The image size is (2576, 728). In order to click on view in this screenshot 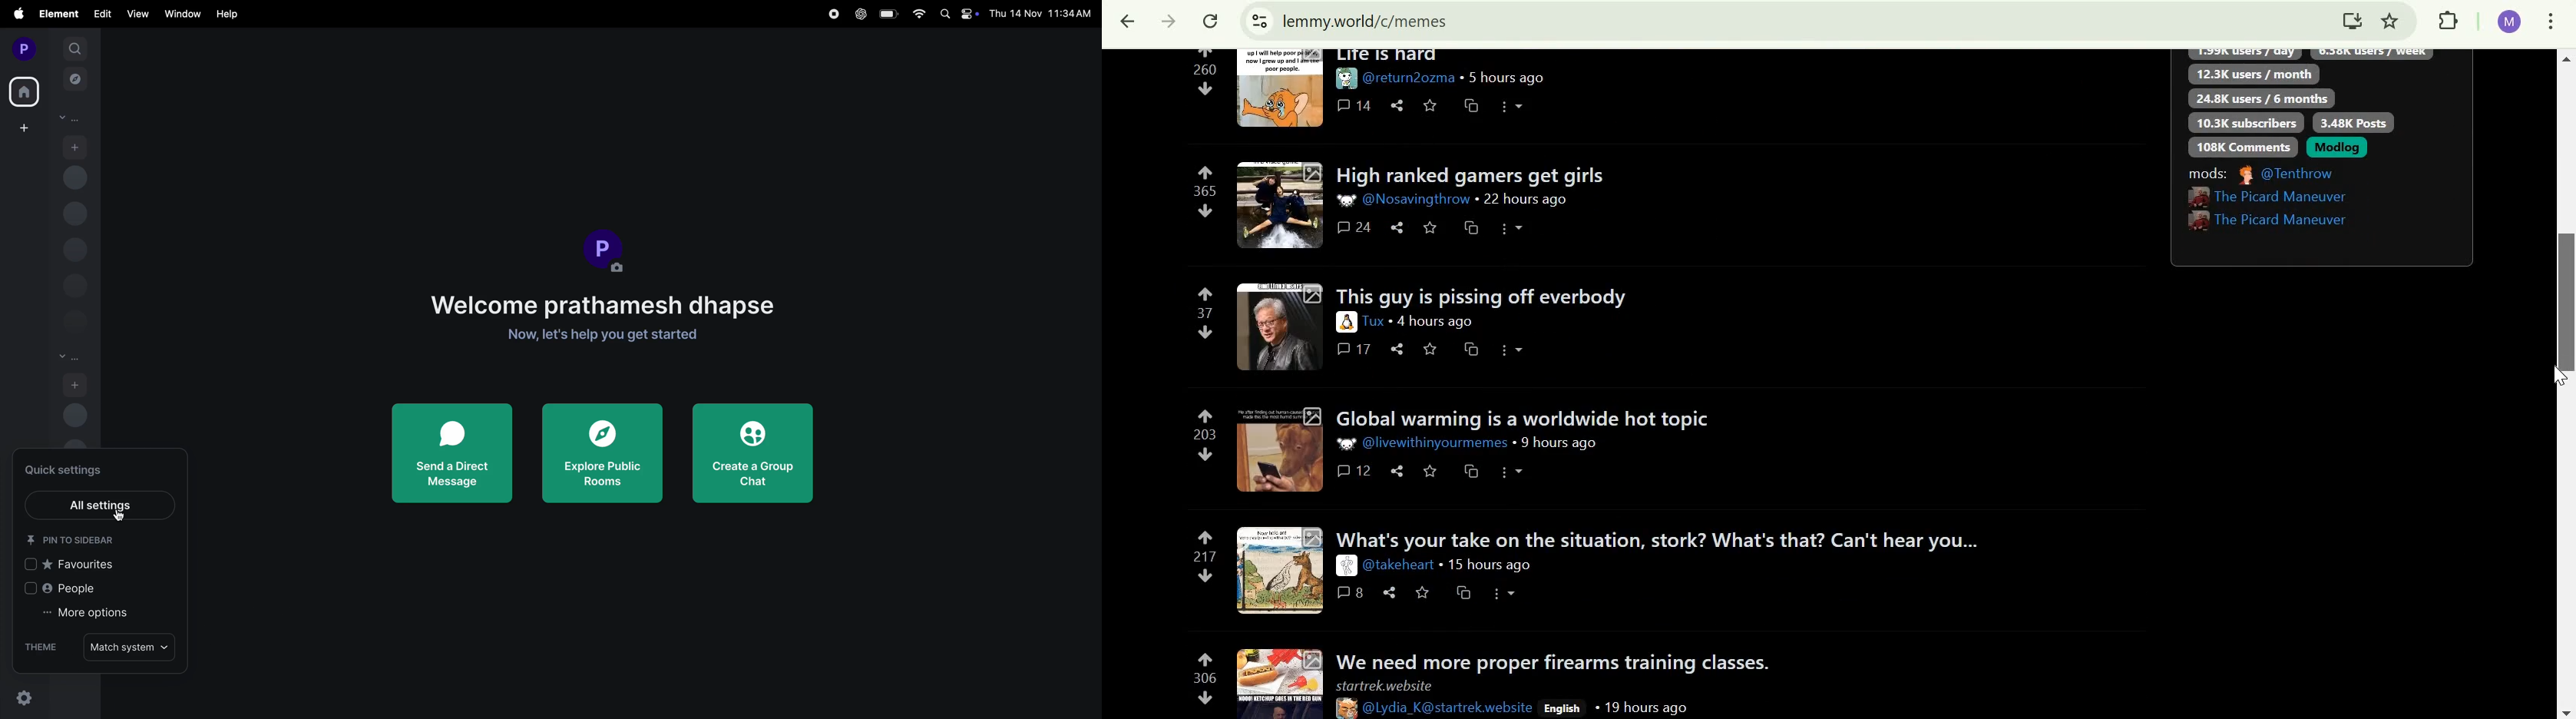, I will do `click(136, 14)`.